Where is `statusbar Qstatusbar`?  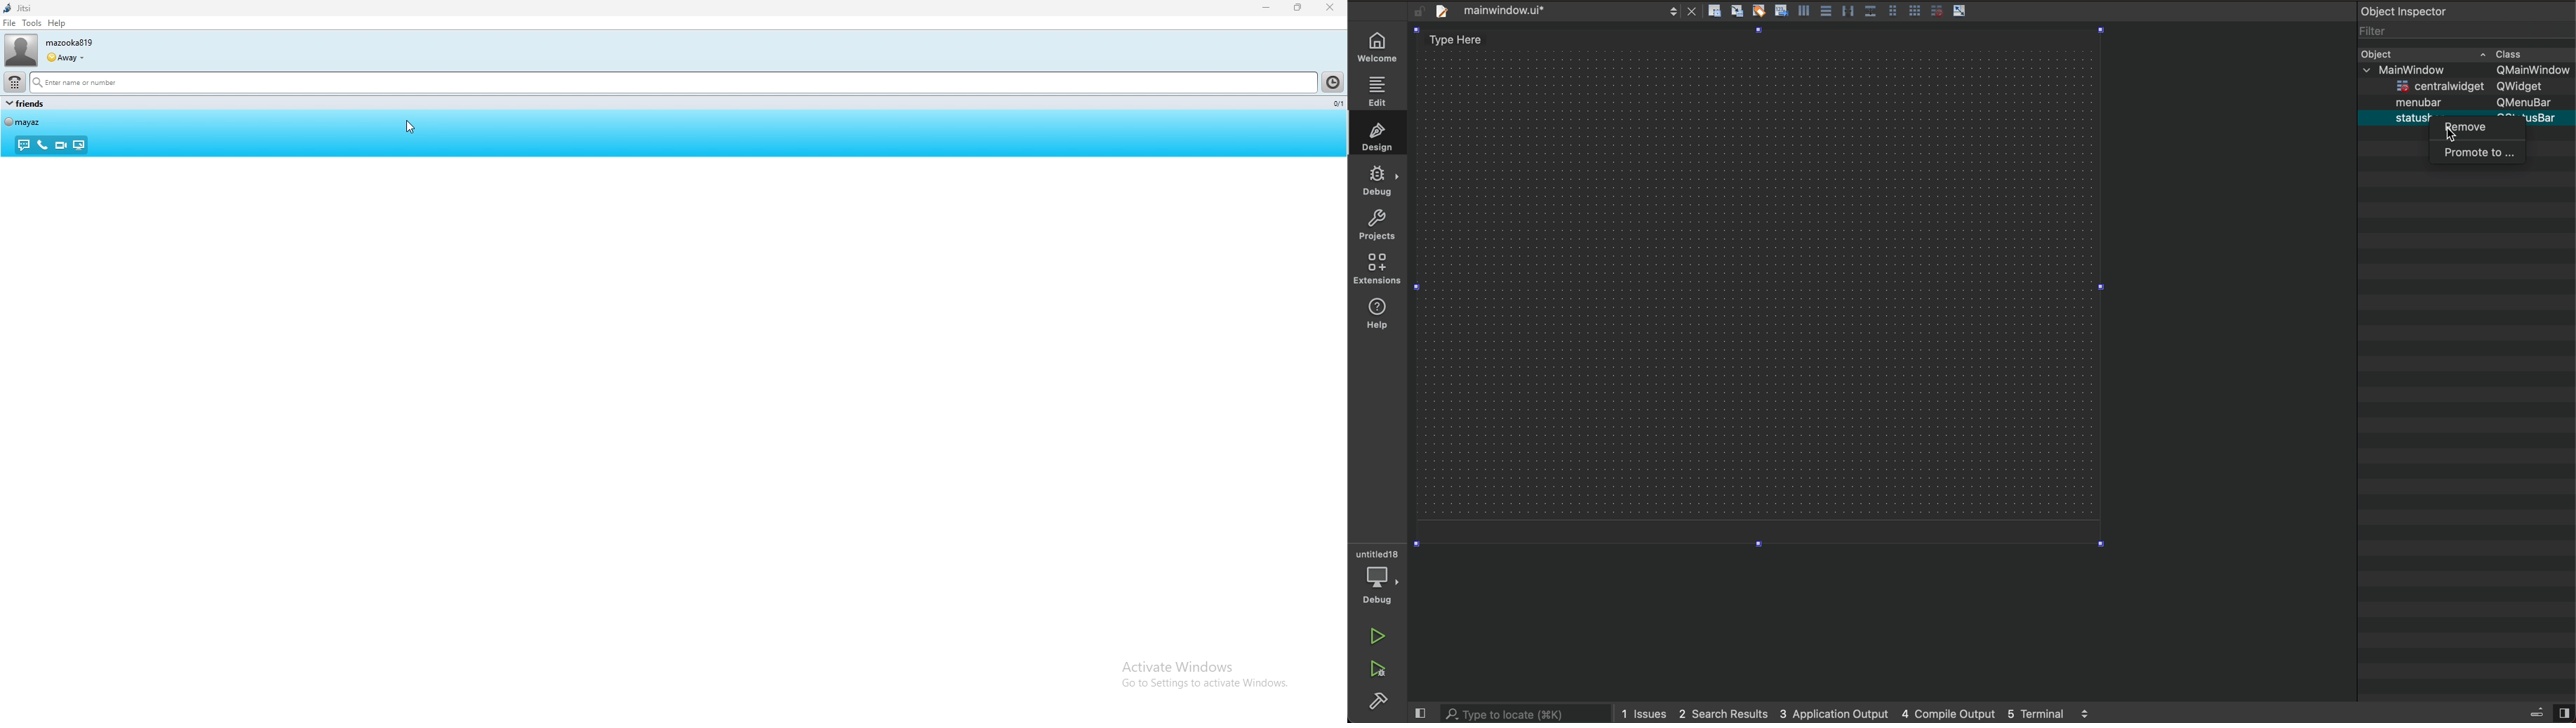 statusbar Qstatusbar is located at coordinates (2476, 117).